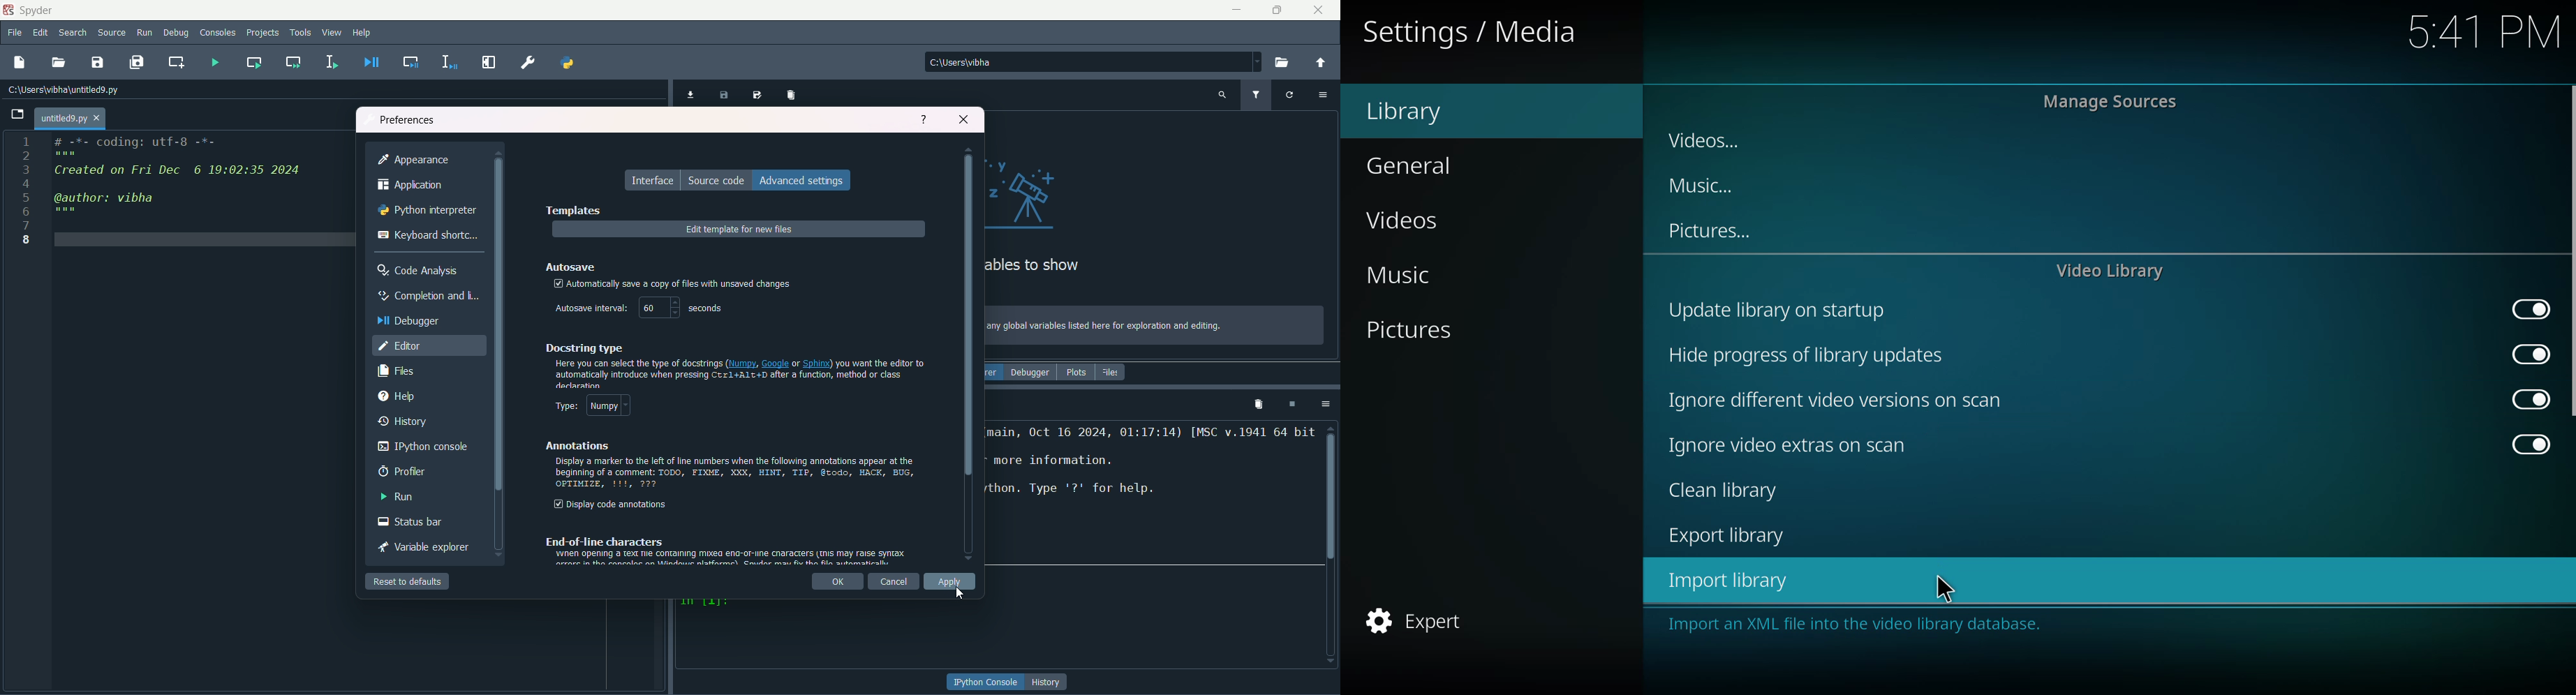  What do you see at coordinates (447, 62) in the screenshot?
I see `debug selection` at bounding box center [447, 62].